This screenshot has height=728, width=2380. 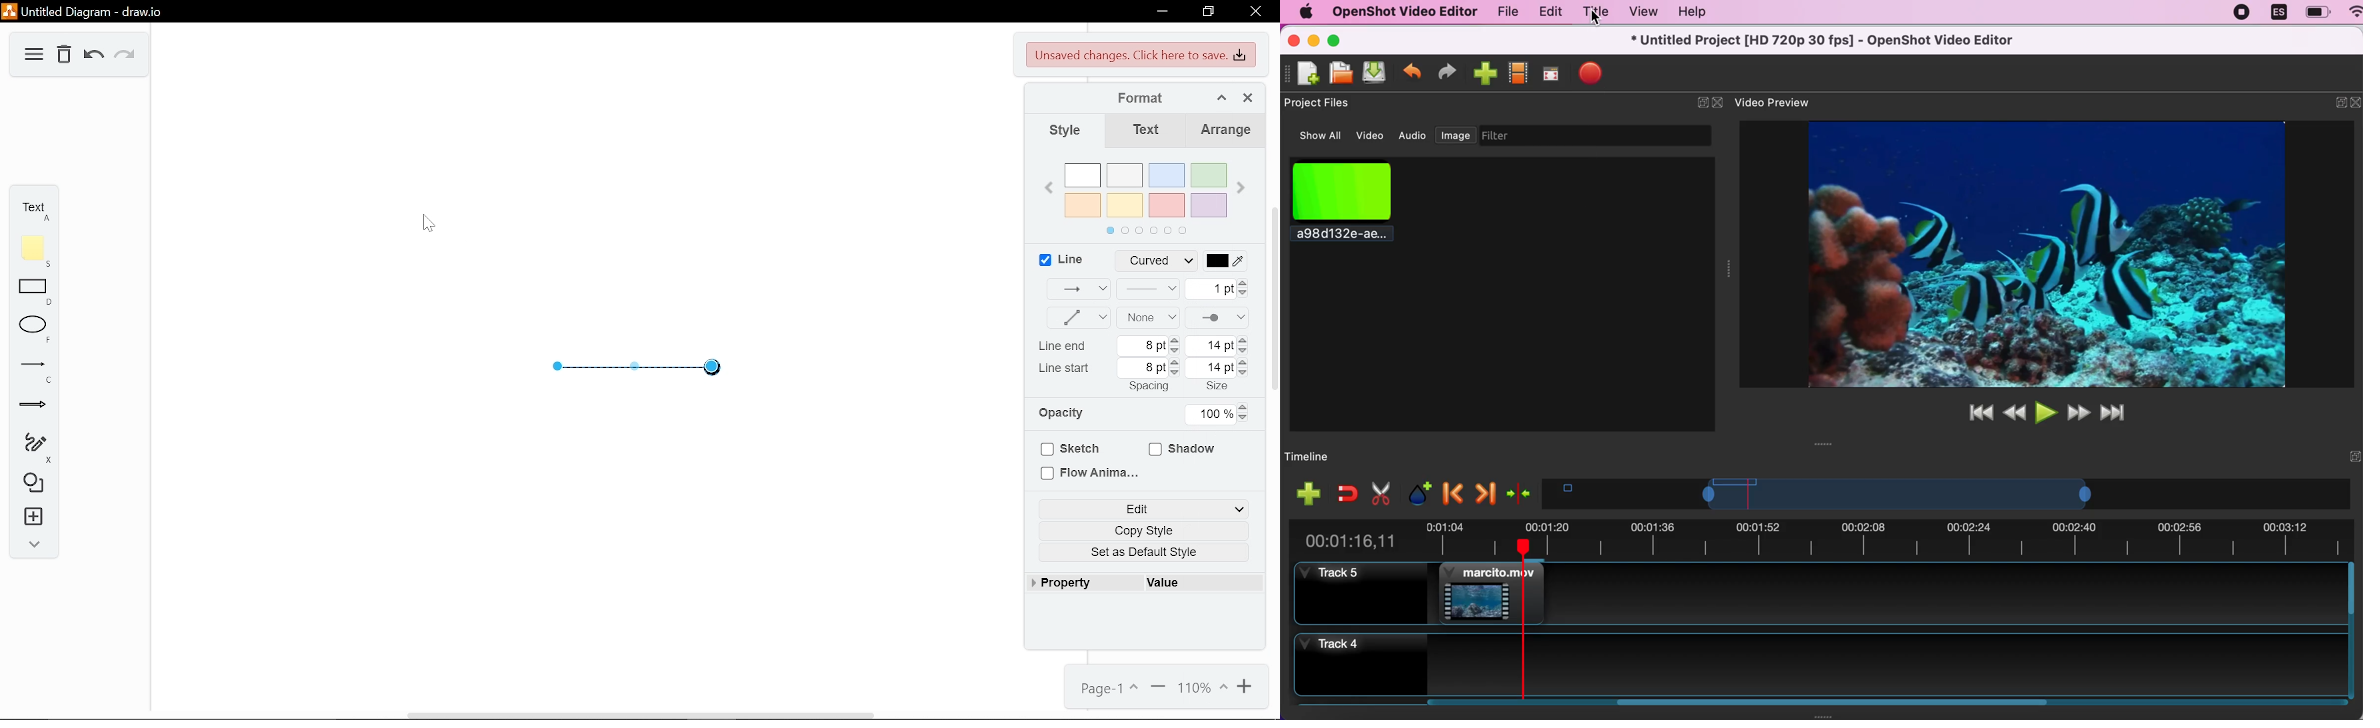 I want to click on Untitled Diagram - draw.io, so click(x=82, y=11).